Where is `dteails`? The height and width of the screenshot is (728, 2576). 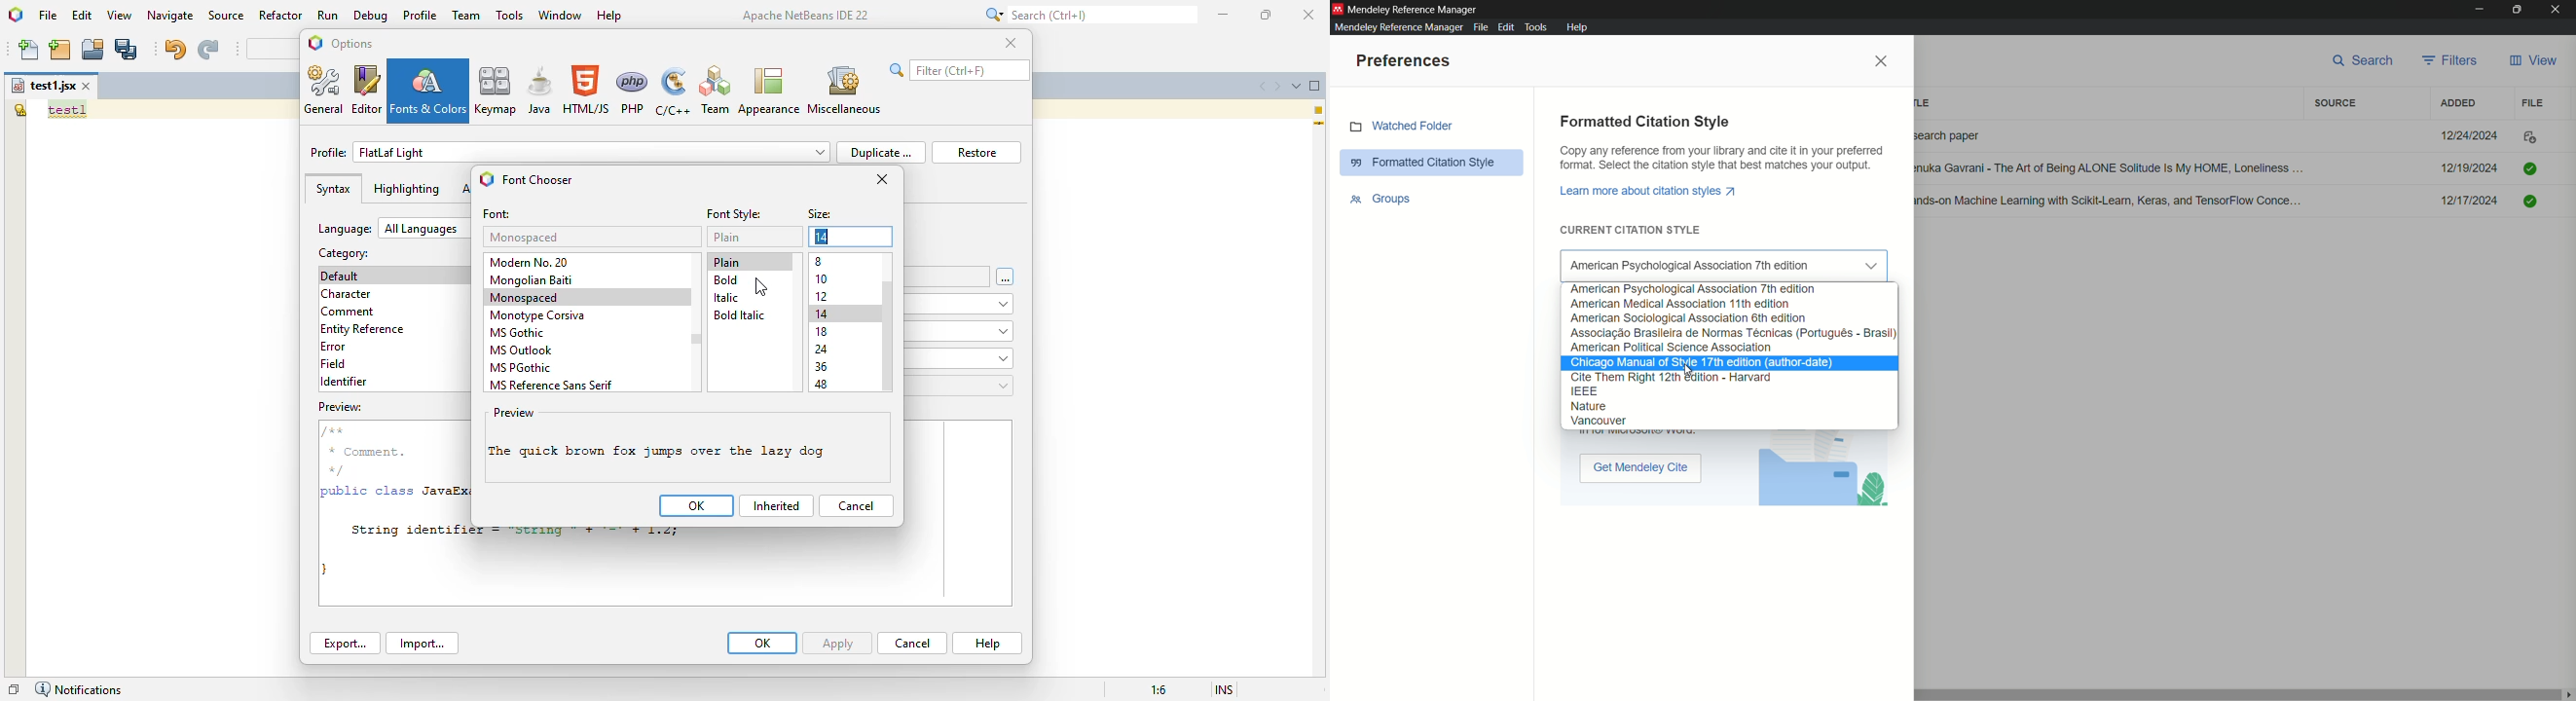 dteails is located at coordinates (2231, 170).